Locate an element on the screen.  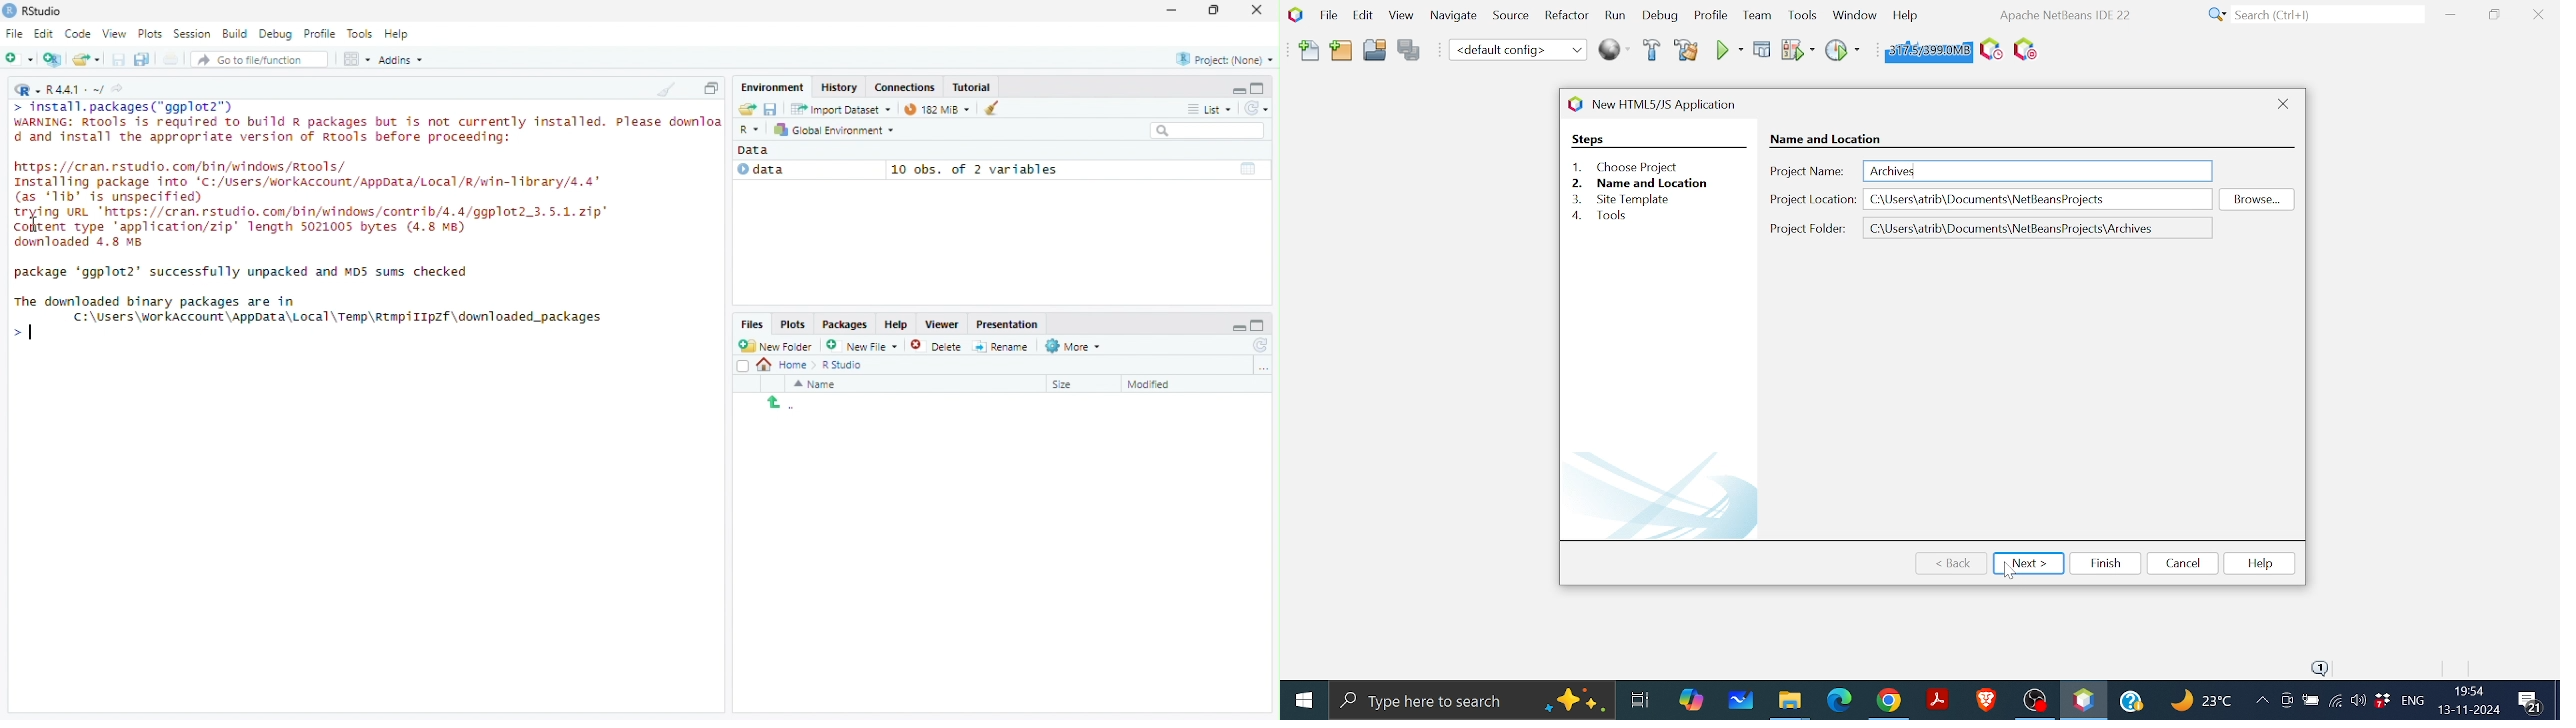
save workspace as is located at coordinates (773, 110).